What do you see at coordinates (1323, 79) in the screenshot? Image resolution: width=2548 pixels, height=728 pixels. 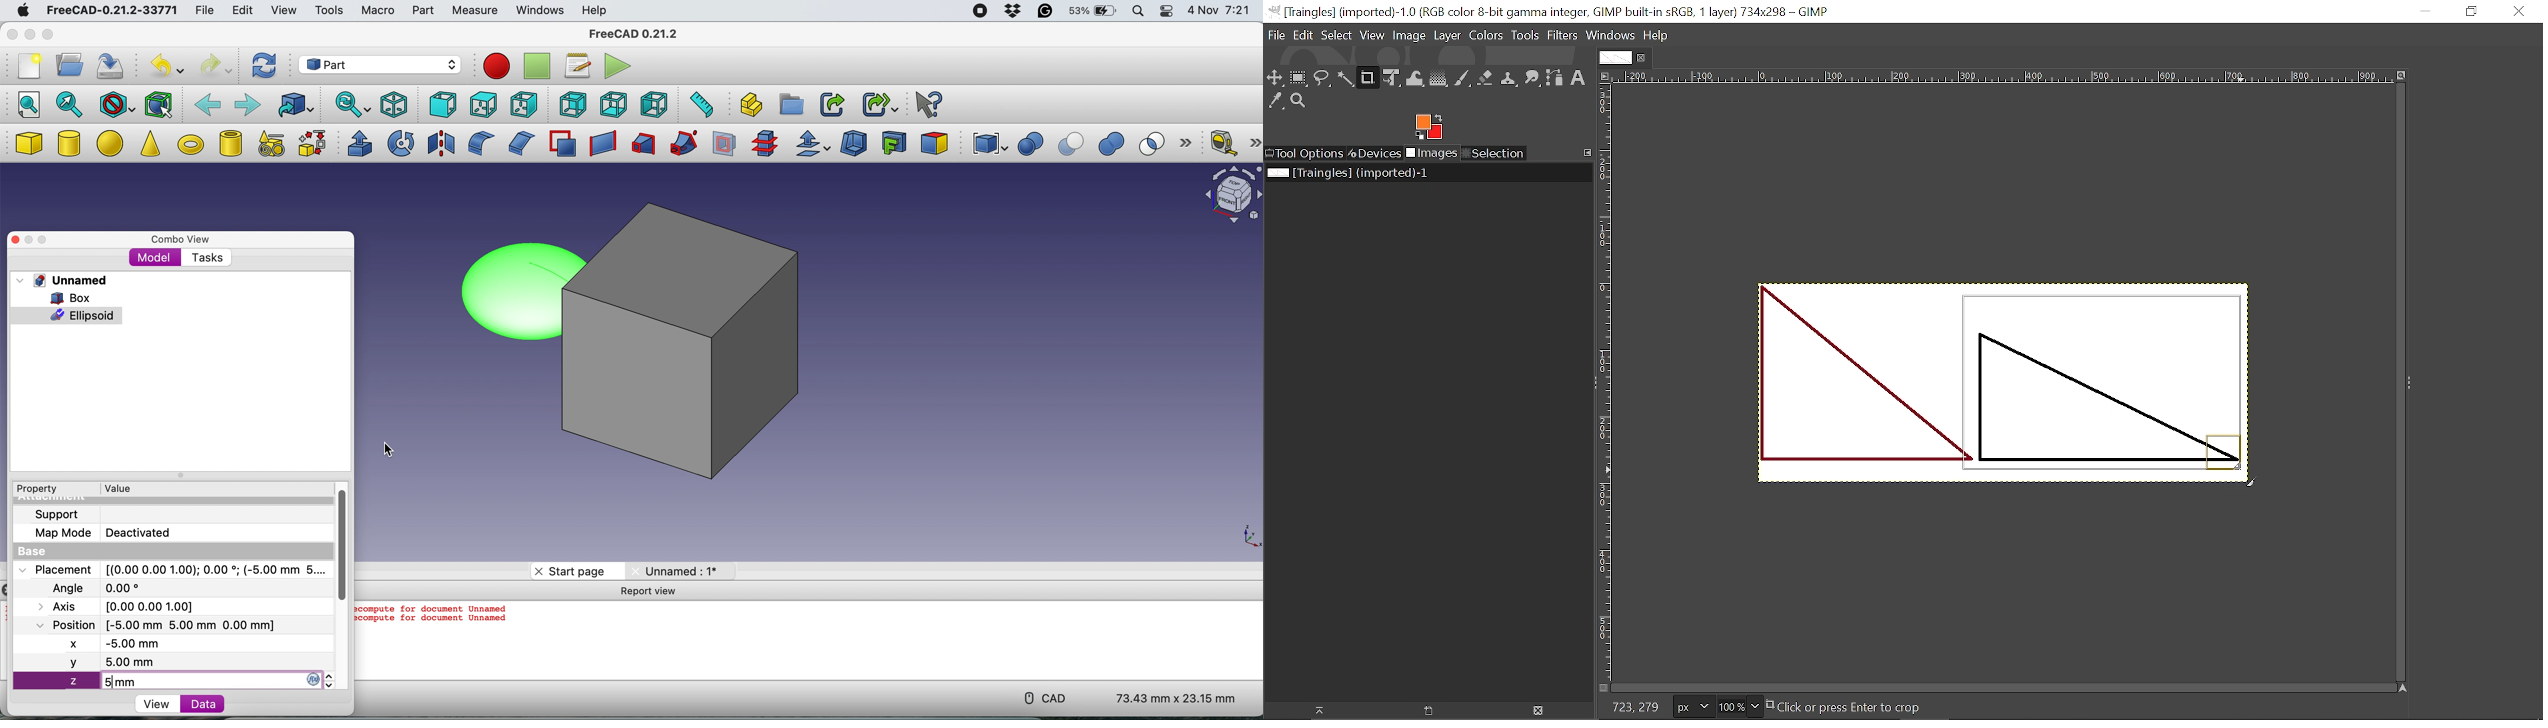 I see `Free select tool` at bounding box center [1323, 79].